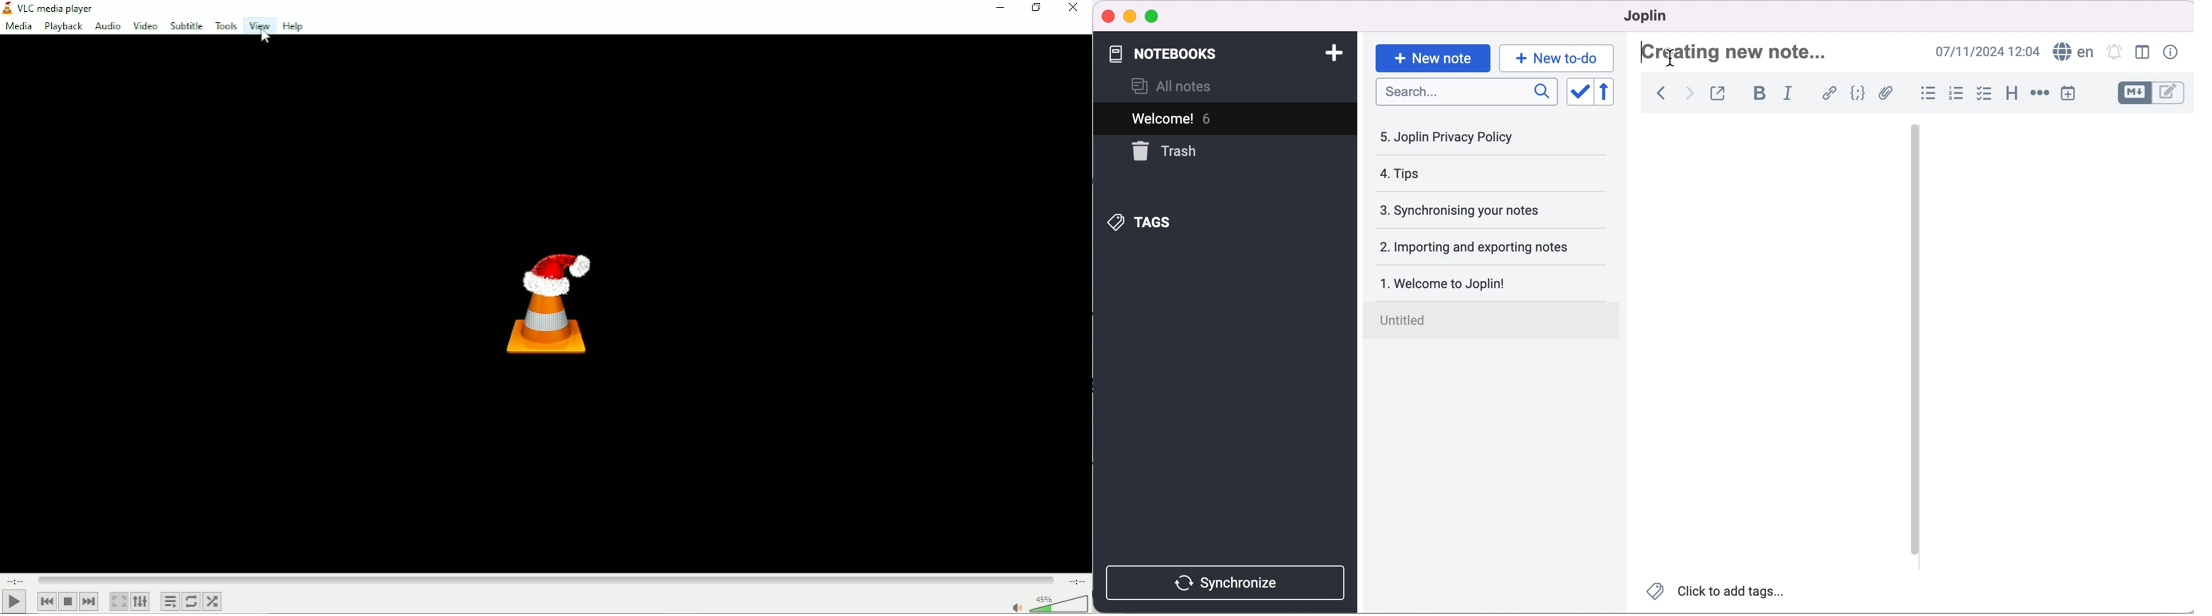 The height and width of the screenshot is (616, 2212). What do you see at coordinates (46, 601) in the screenshot?
I see `Previous` at bounding box center [46, 601].